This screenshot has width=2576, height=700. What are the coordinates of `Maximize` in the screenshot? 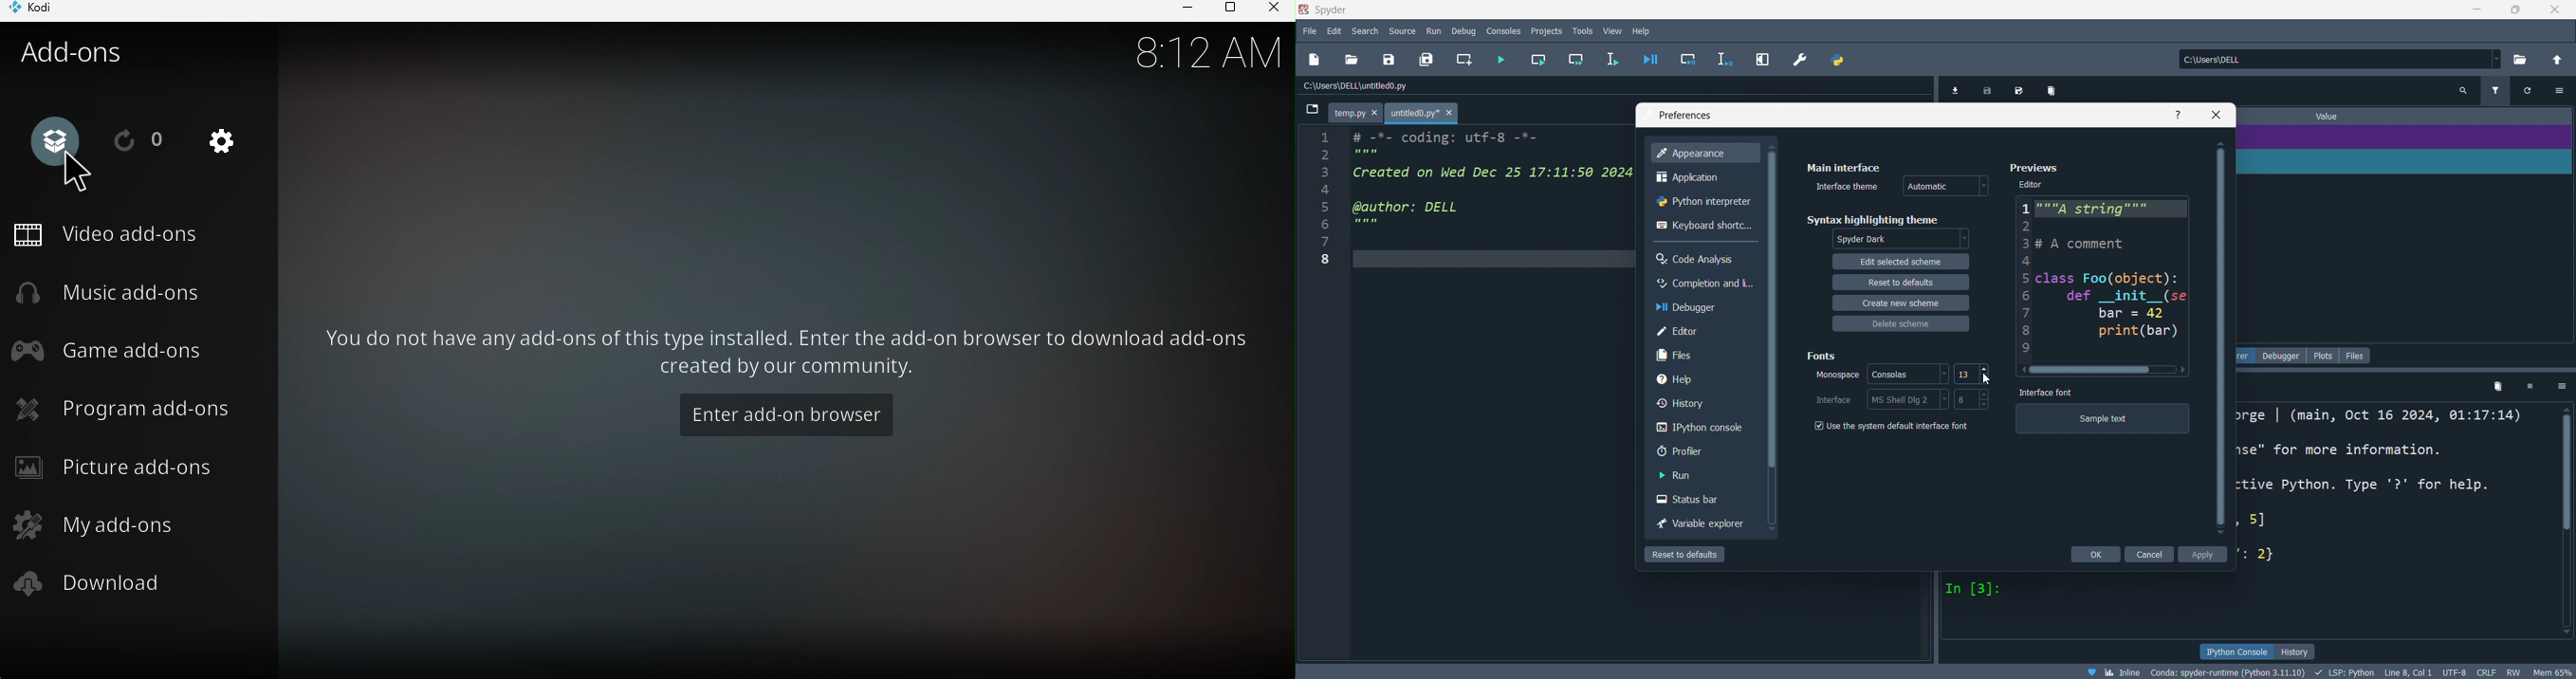 It's located at (1226, 10).